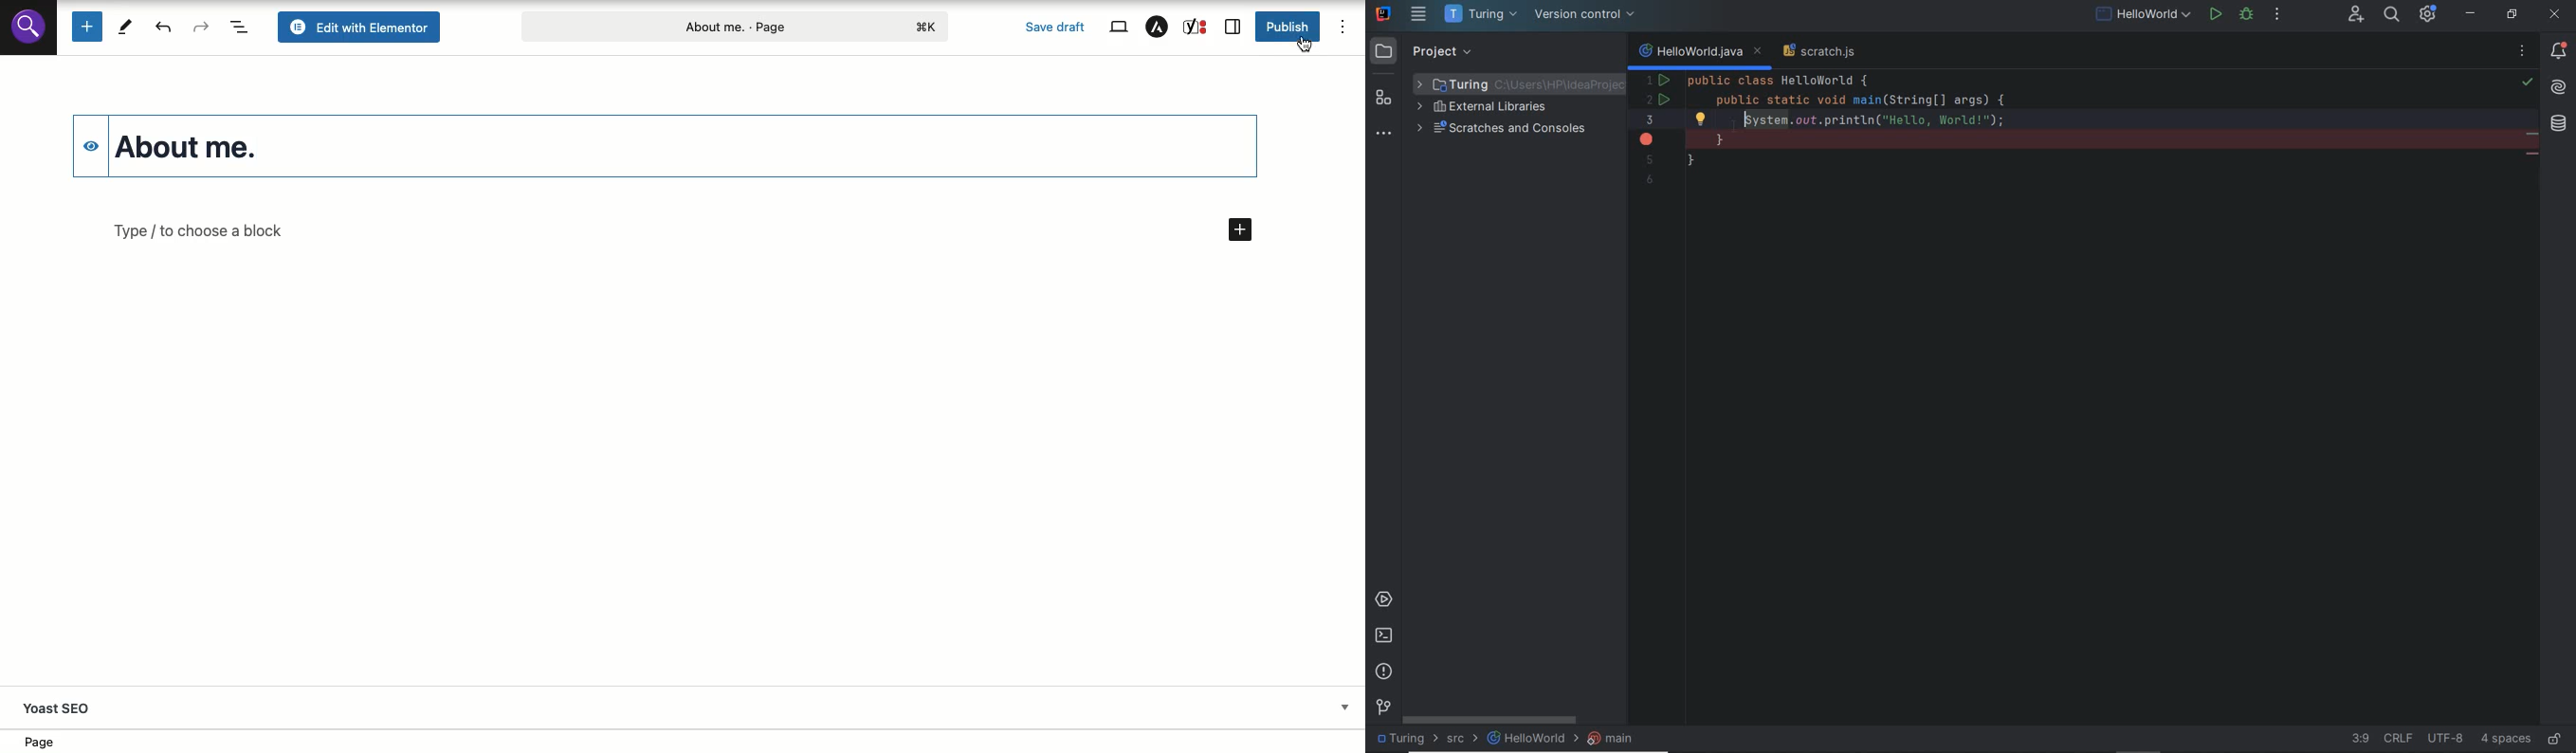  I want to click on file encoding, so click(2448, 738).